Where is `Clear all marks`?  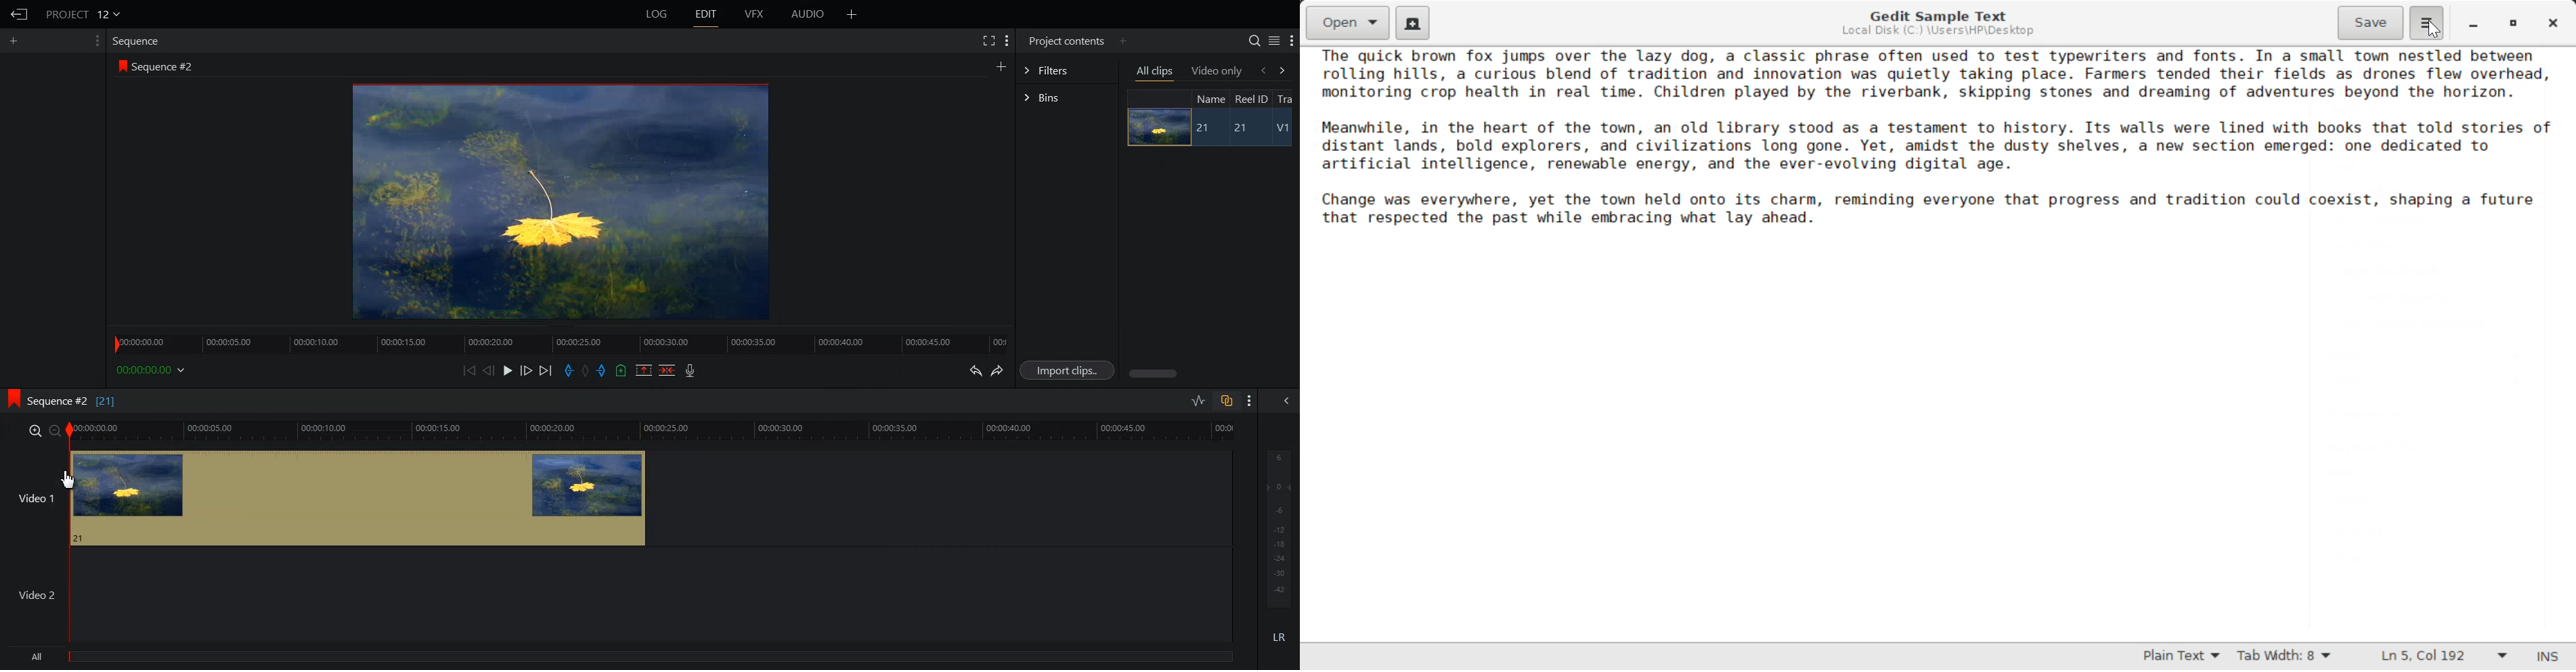
Clear all marks is located at coordinates (586, 371).